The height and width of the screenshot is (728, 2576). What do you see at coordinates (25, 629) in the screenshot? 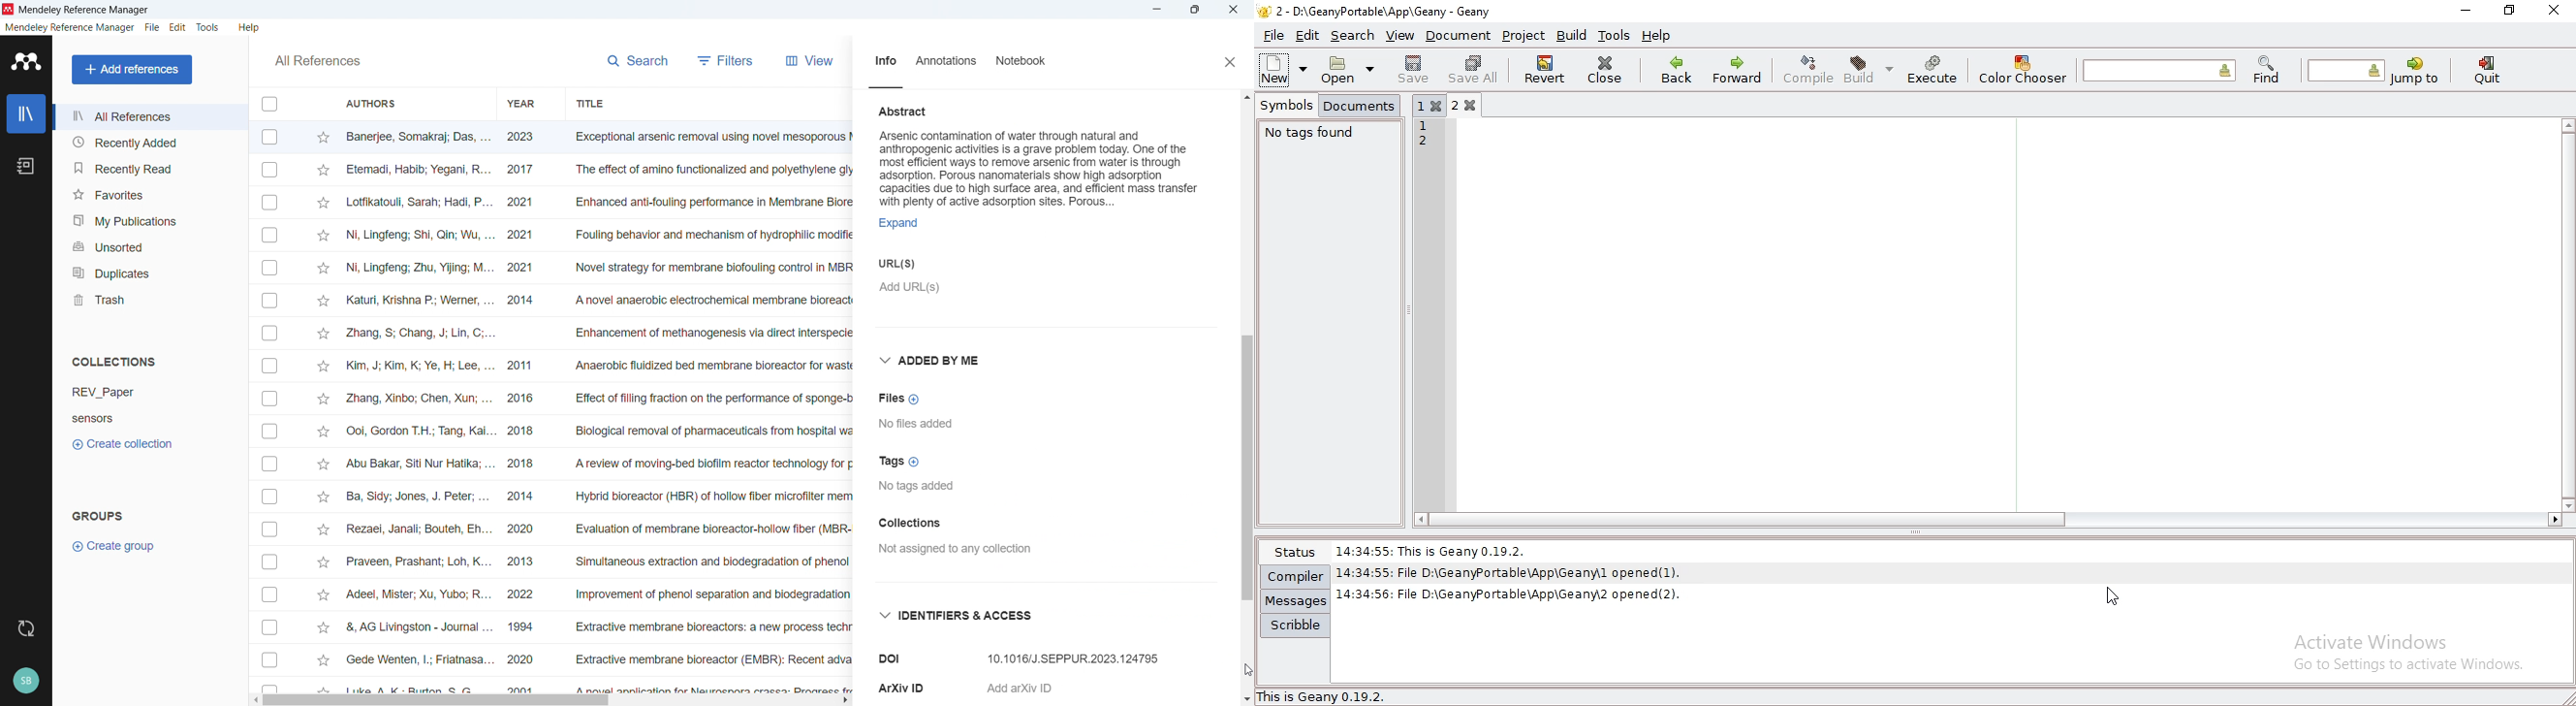
I see `sync` at bounding box center [25, 629].